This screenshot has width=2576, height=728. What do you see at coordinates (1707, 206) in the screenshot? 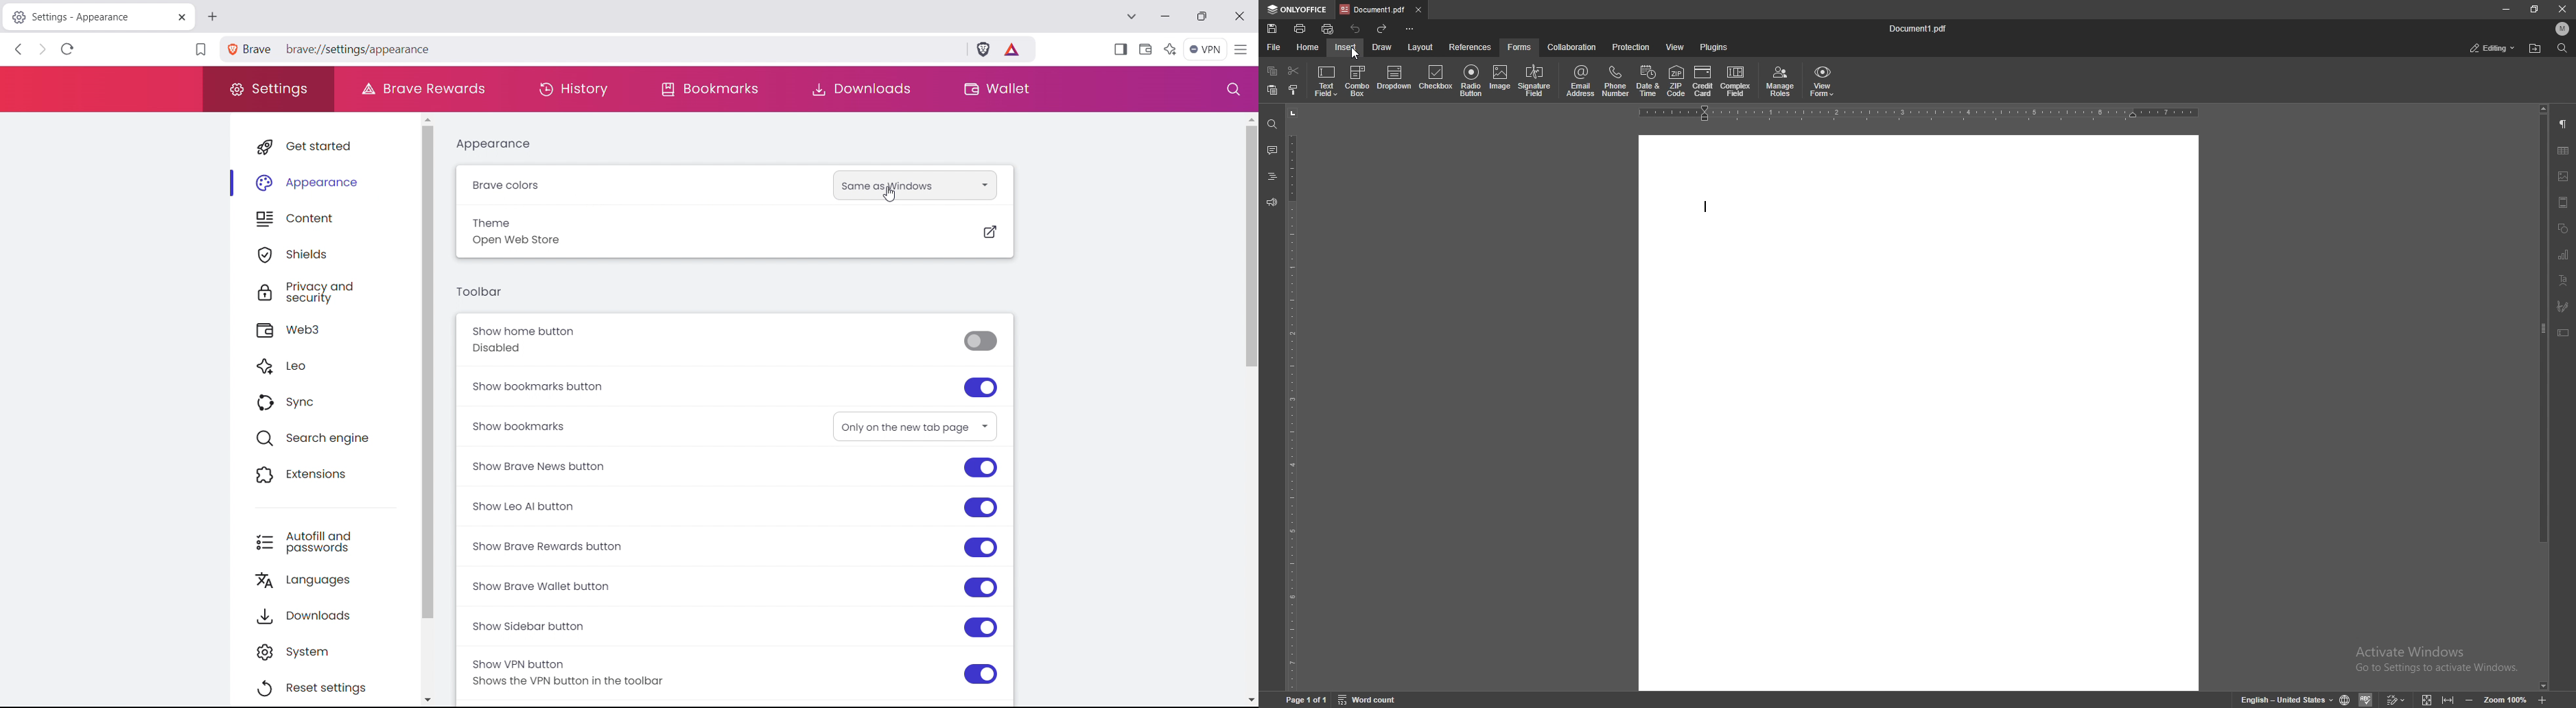
I see `Line cursor` at bounding box center [1707, 206].